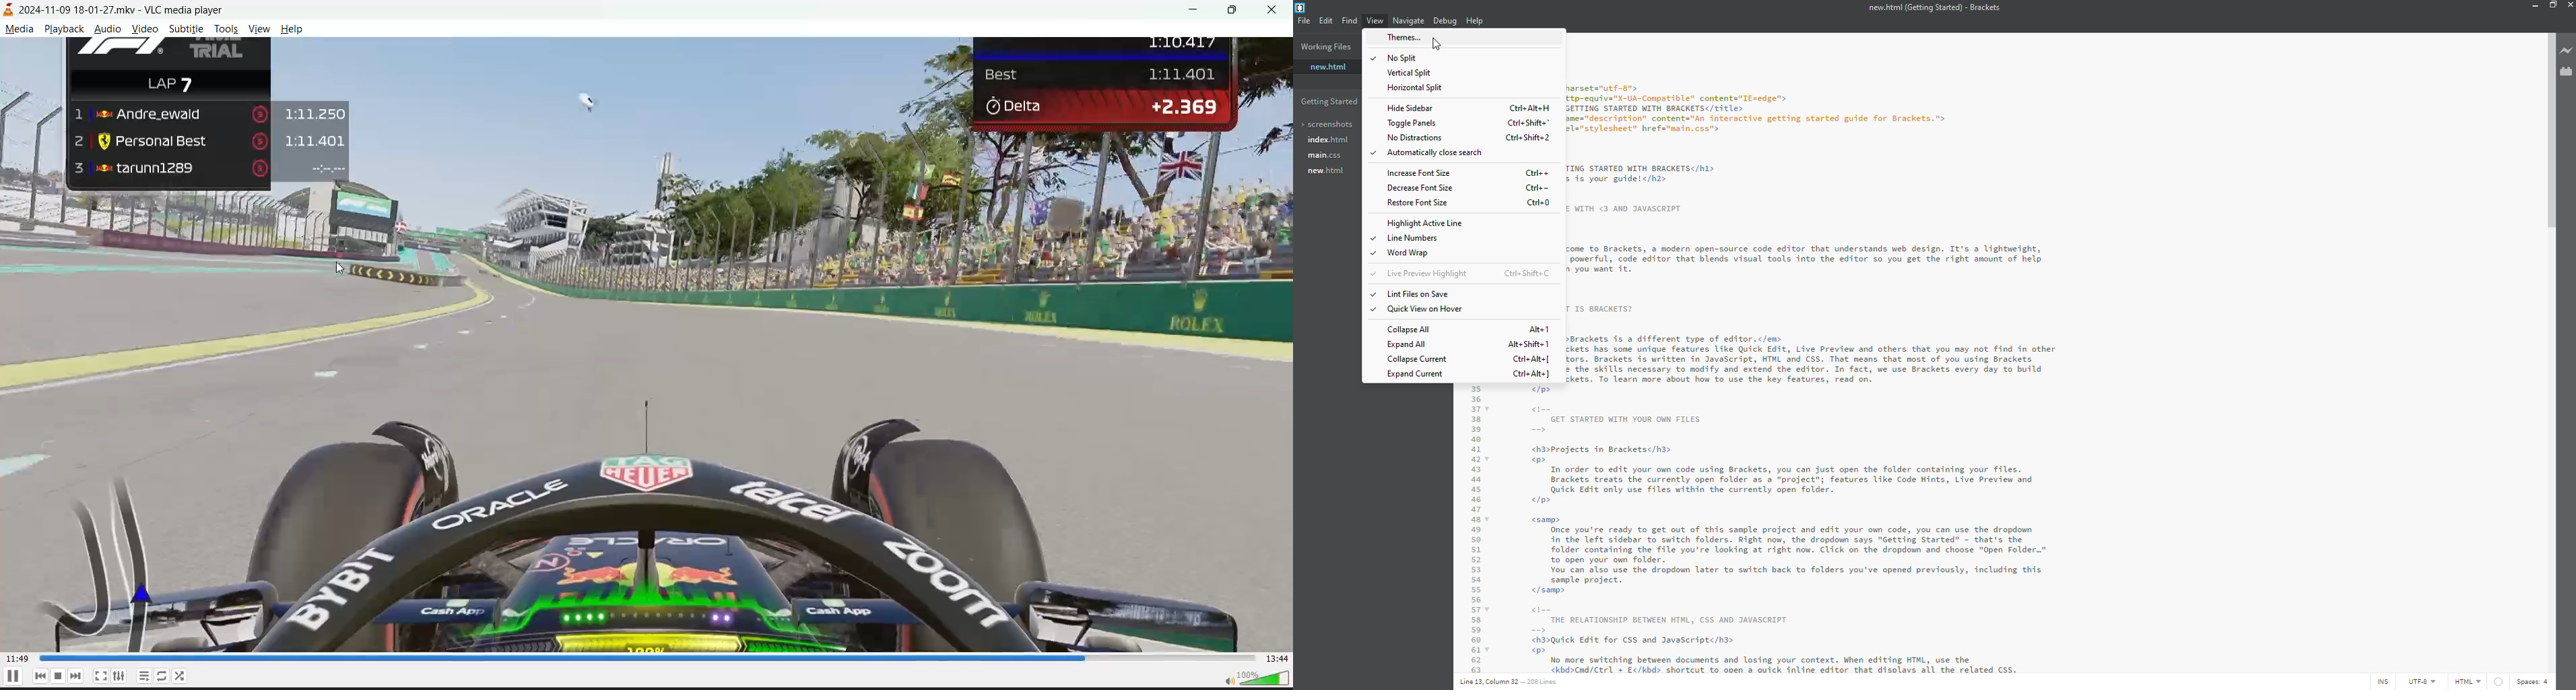  I want to click on pause, so click(9, 679).